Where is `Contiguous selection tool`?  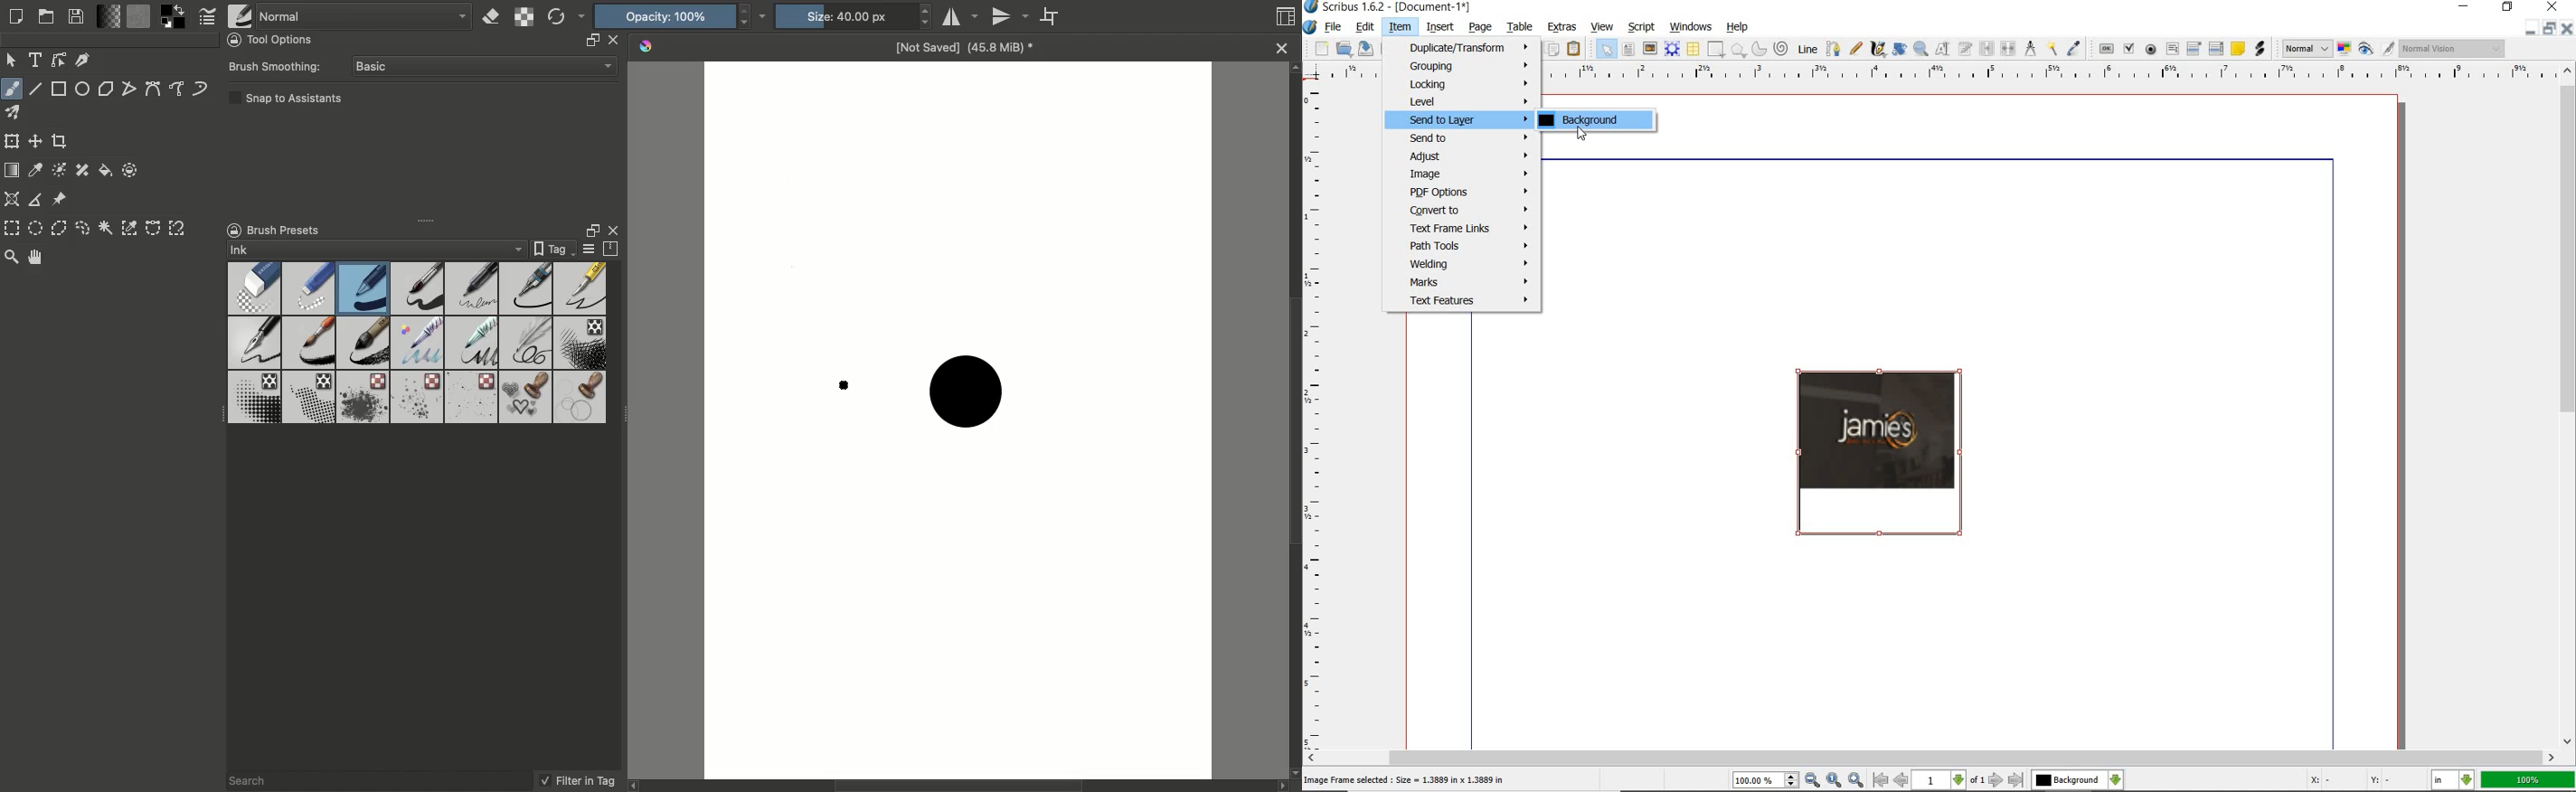
Contiguous selection tool is located at coordinates (107, 230).